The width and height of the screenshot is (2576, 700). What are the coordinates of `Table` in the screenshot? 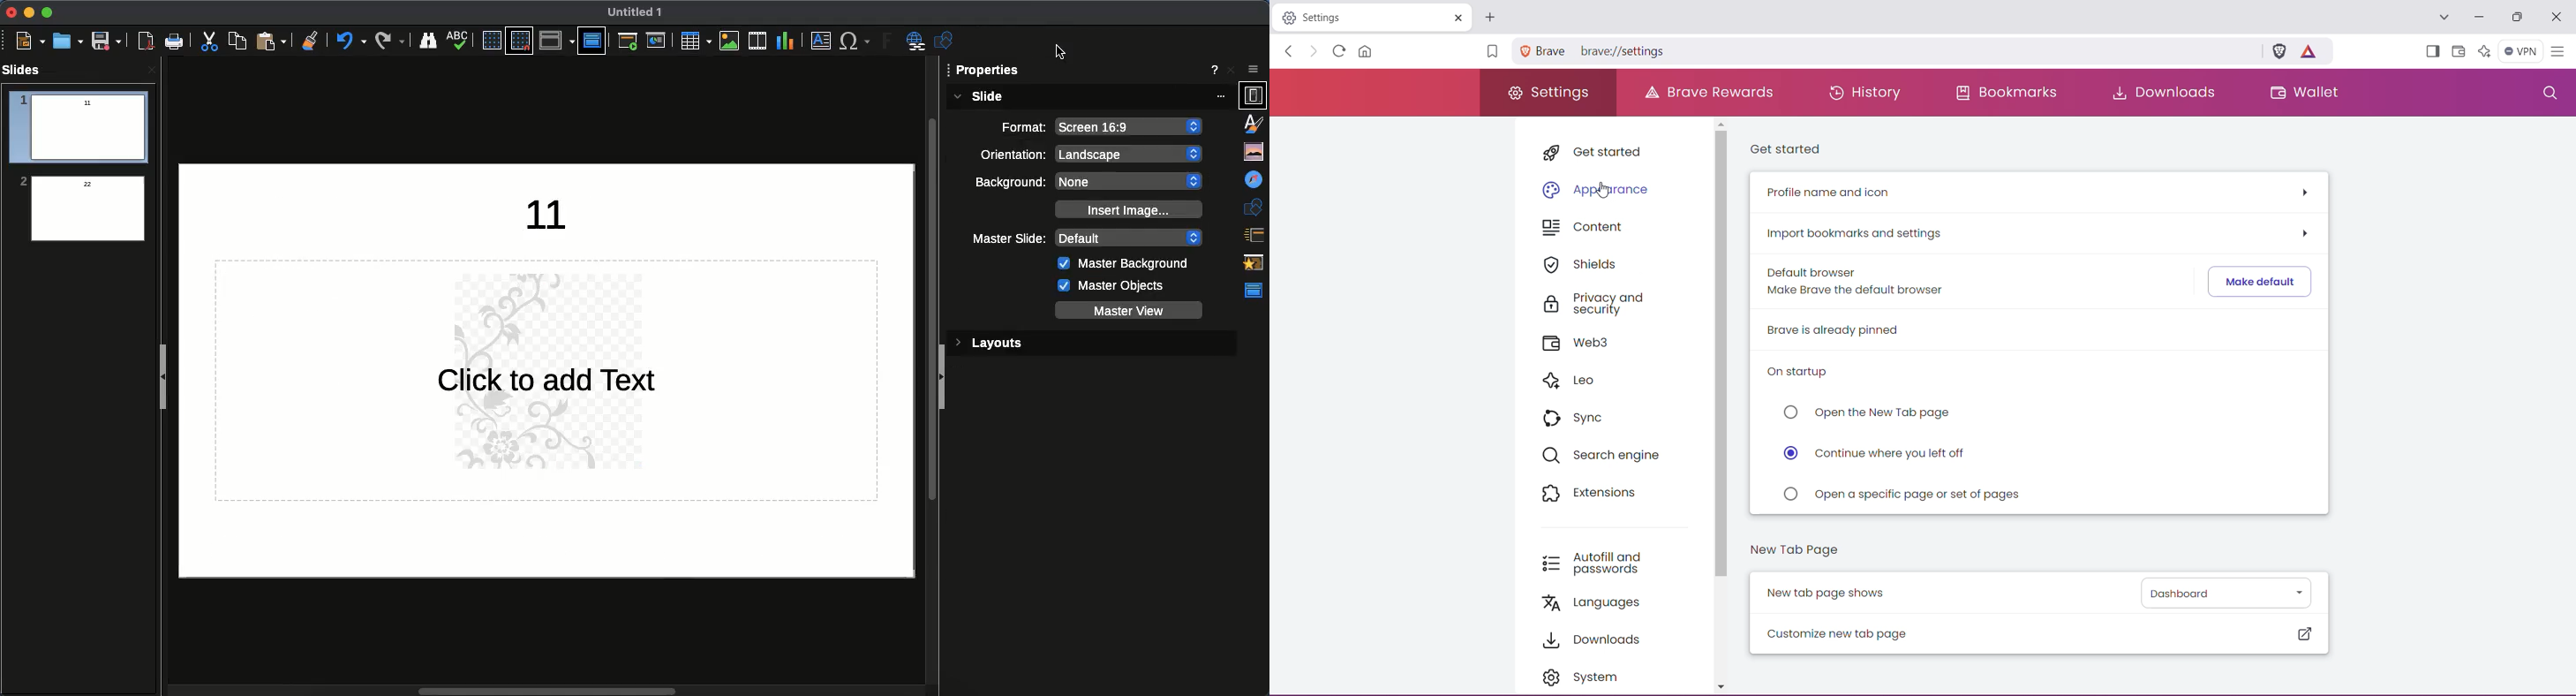 It's located at (694, 41).